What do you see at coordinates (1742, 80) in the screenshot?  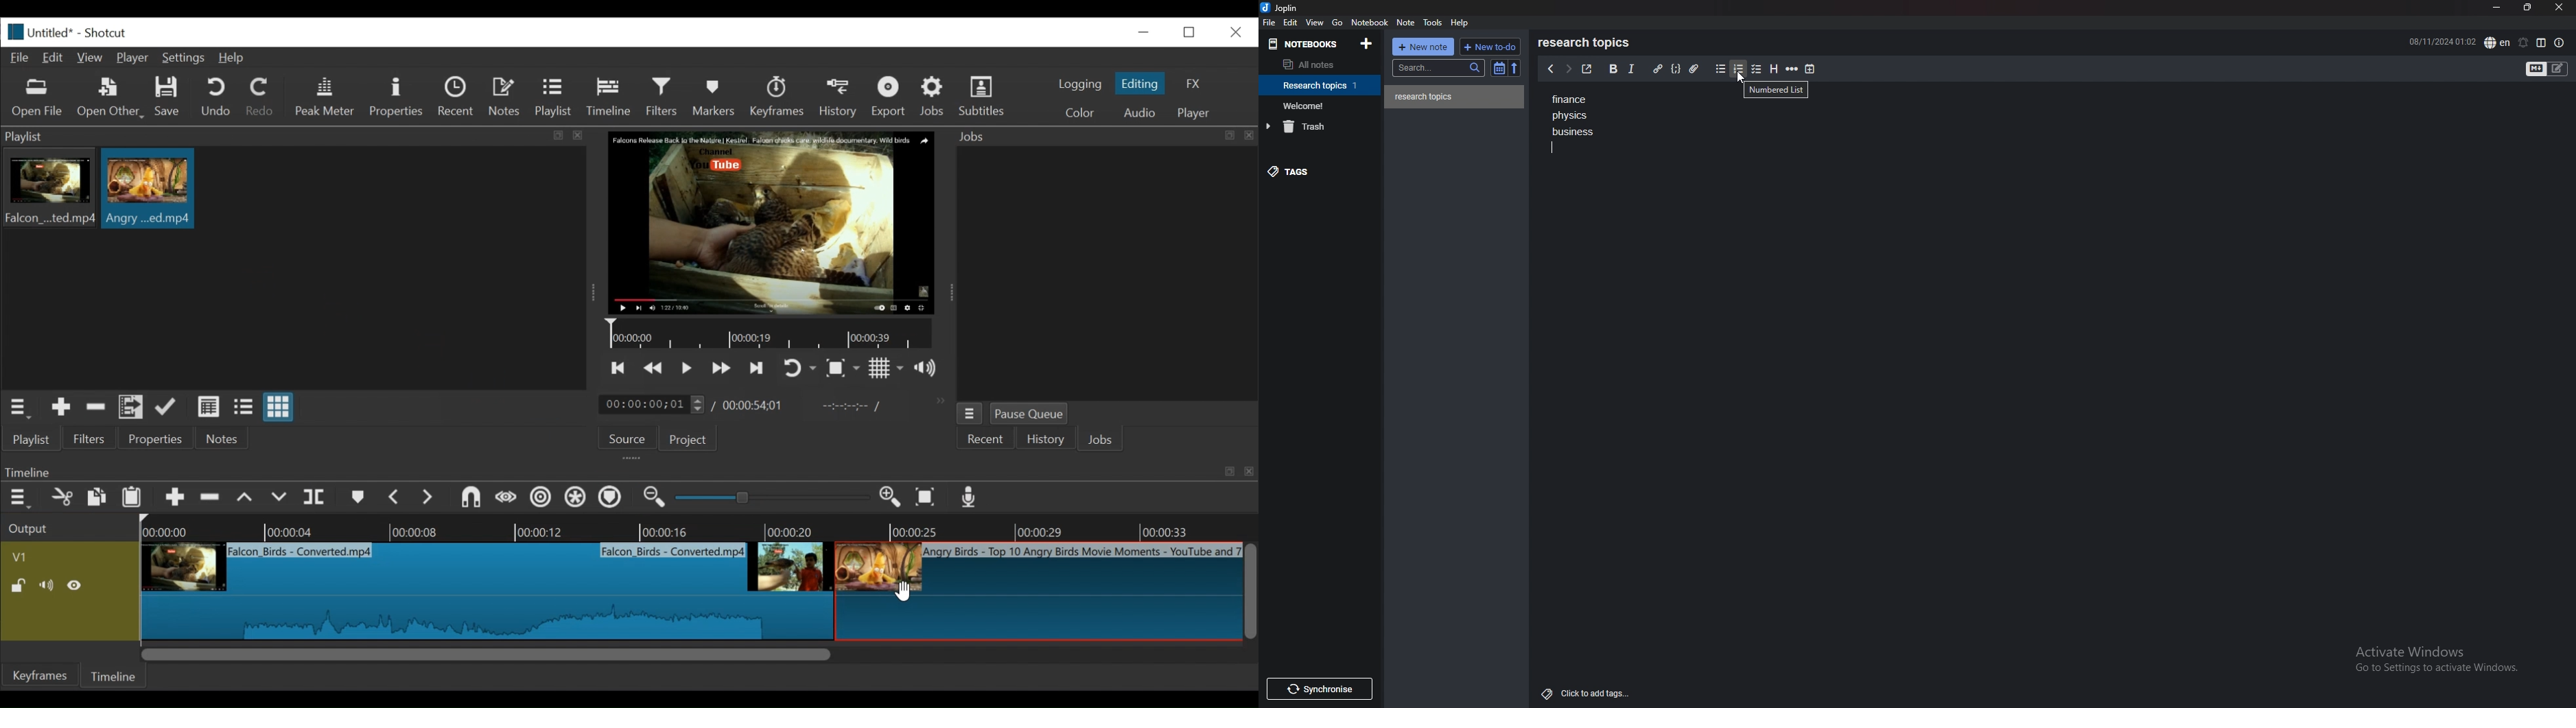 I see `cursor` at bounding box center [1742, 80].